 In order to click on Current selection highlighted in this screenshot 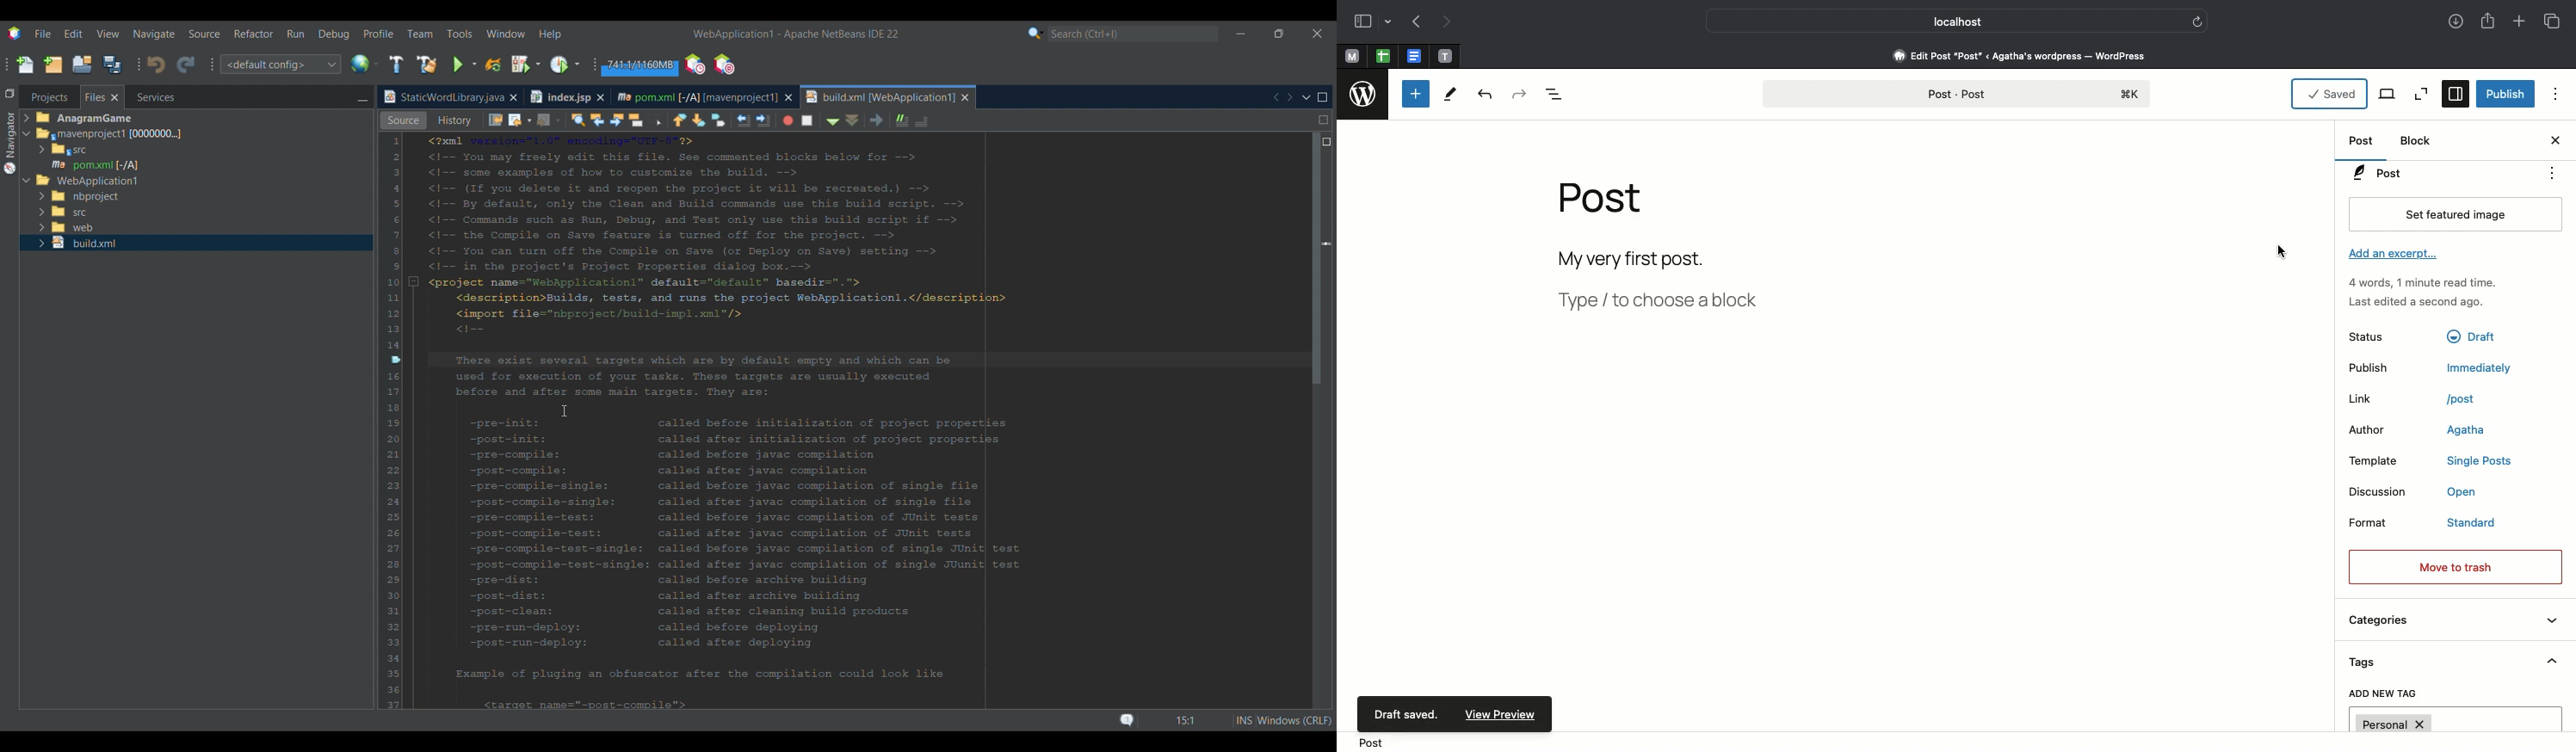, I will do `click(102, 97)`.